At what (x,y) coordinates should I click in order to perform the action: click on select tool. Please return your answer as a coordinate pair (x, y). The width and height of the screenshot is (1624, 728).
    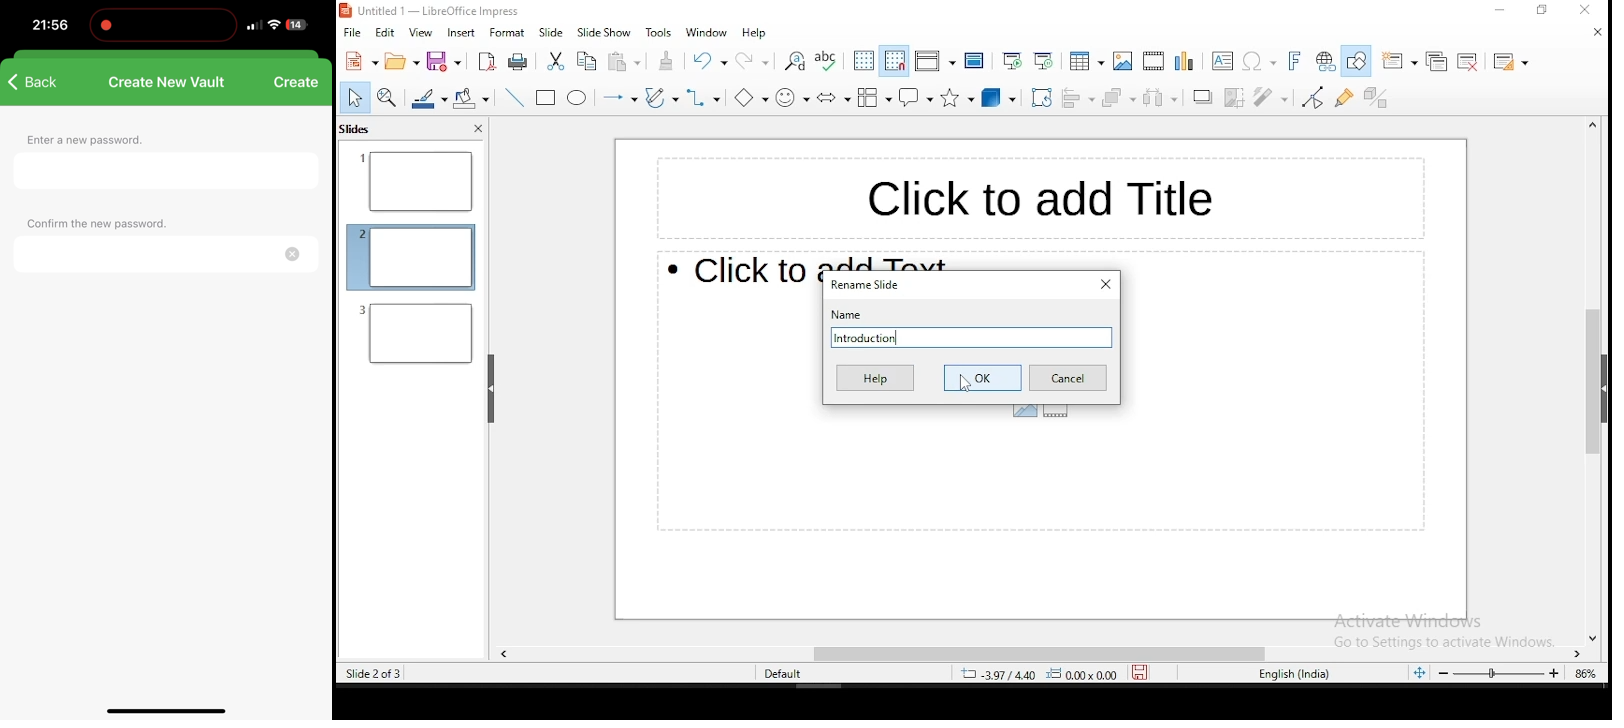
    Looking at the image, I should click on (352, 97).